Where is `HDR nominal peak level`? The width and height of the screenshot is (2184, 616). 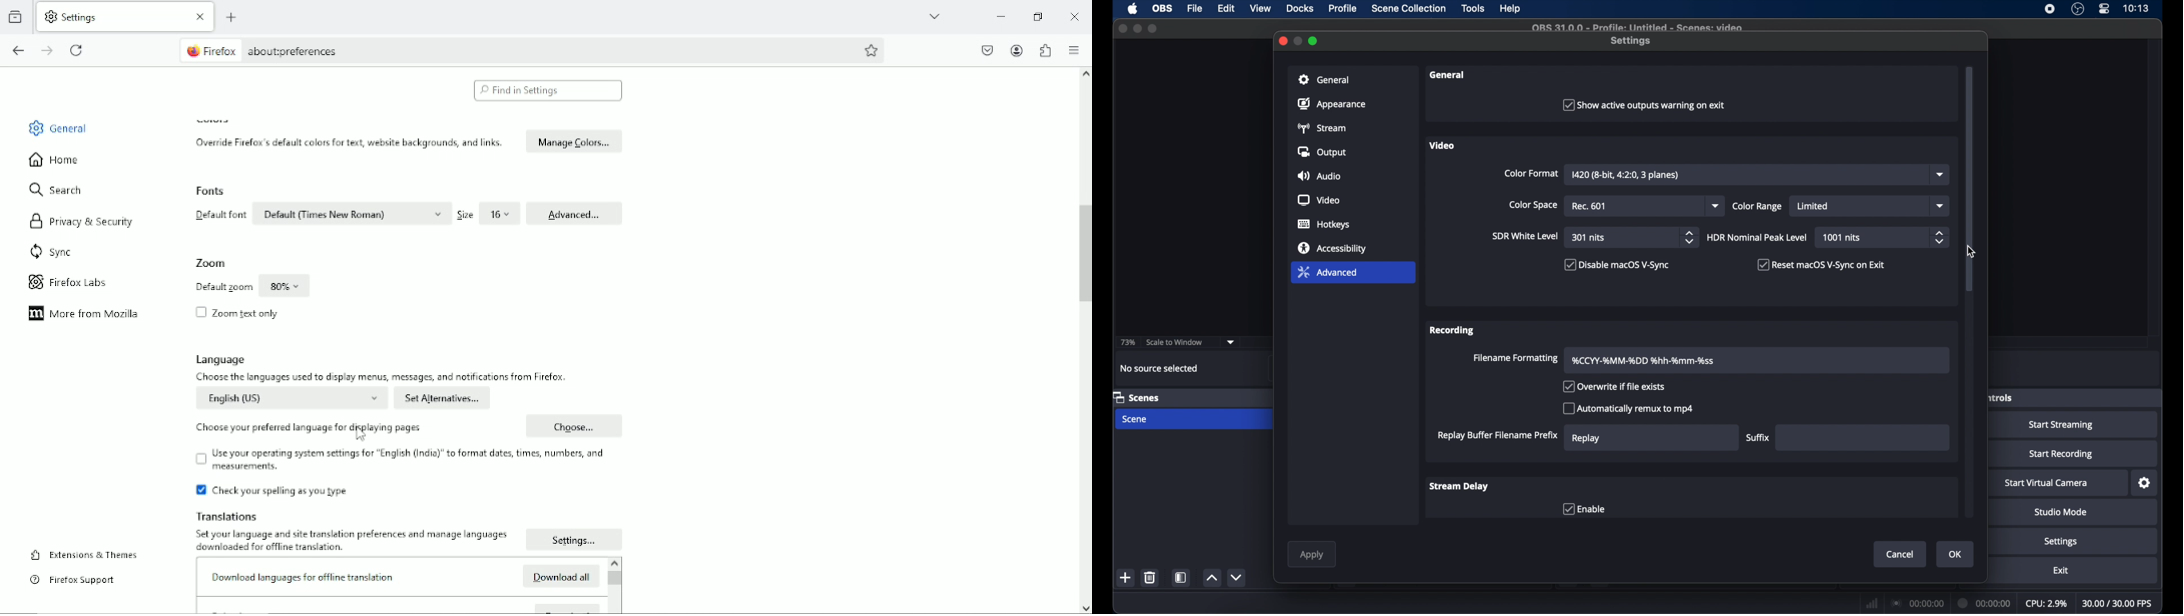
HDR nominal peak level is located at coordinates (1757, 237).